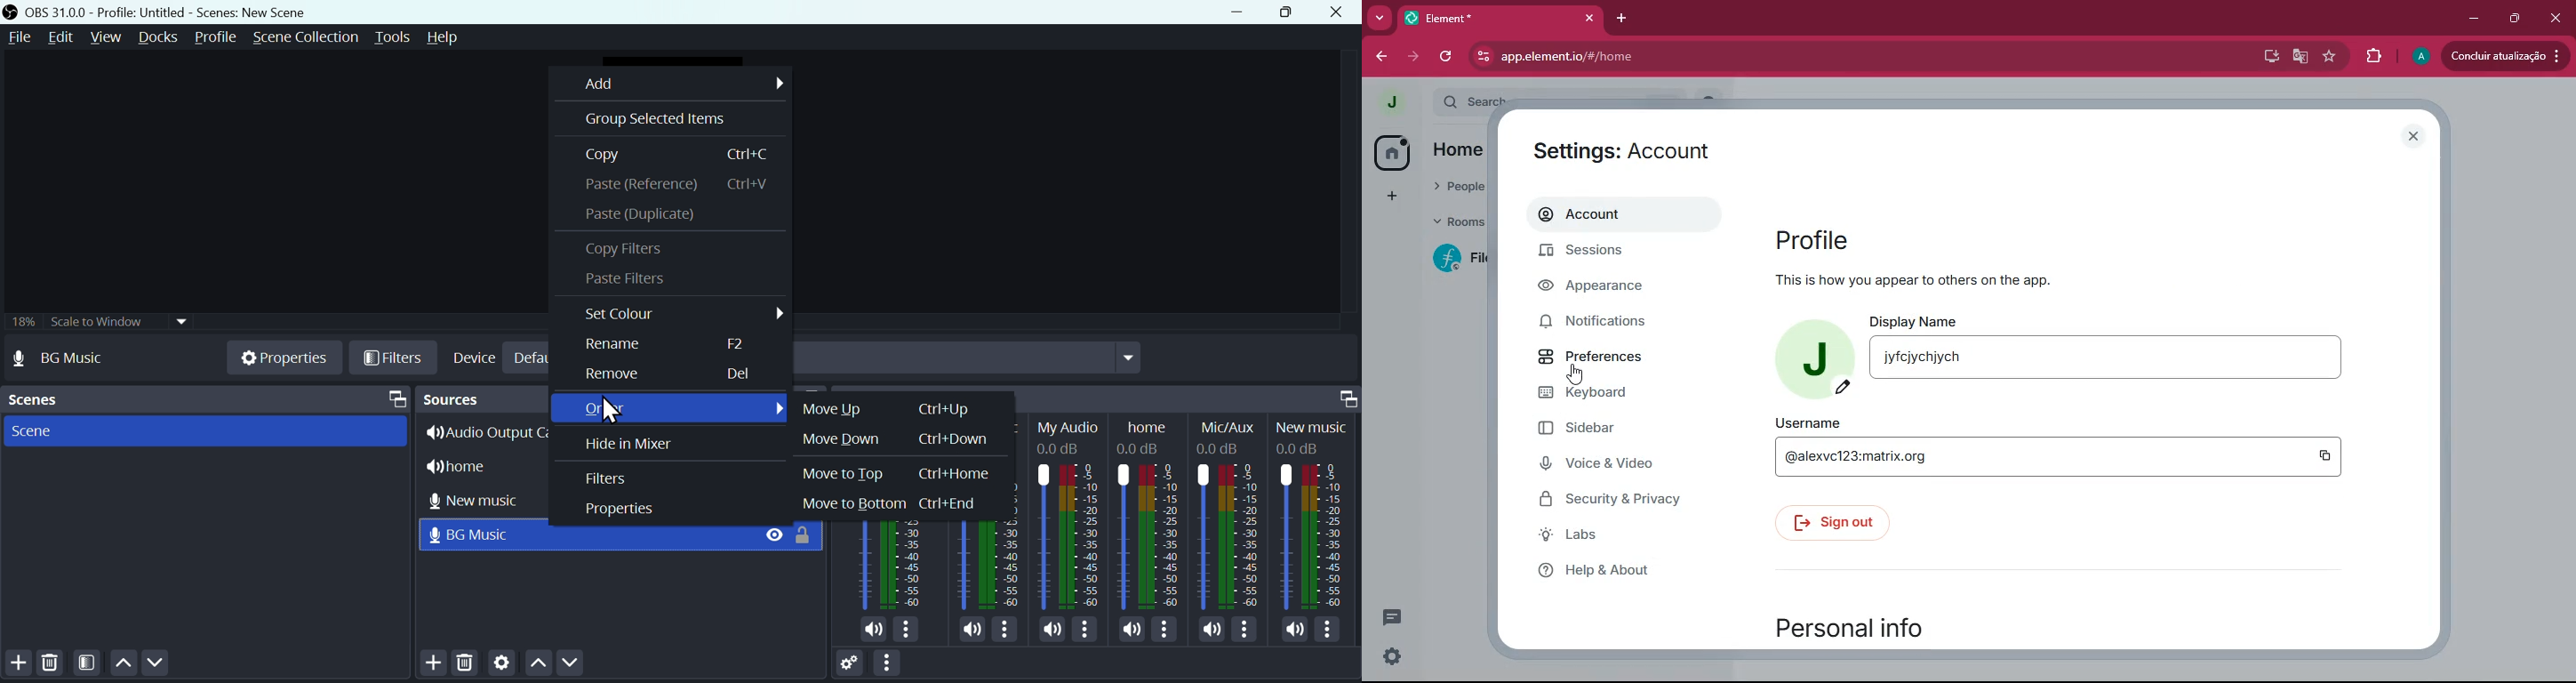 This screenshot has width=2576, height=700. Describe the element at coordinates (607, 479) in the screenshot. I see `Filter` at that location.